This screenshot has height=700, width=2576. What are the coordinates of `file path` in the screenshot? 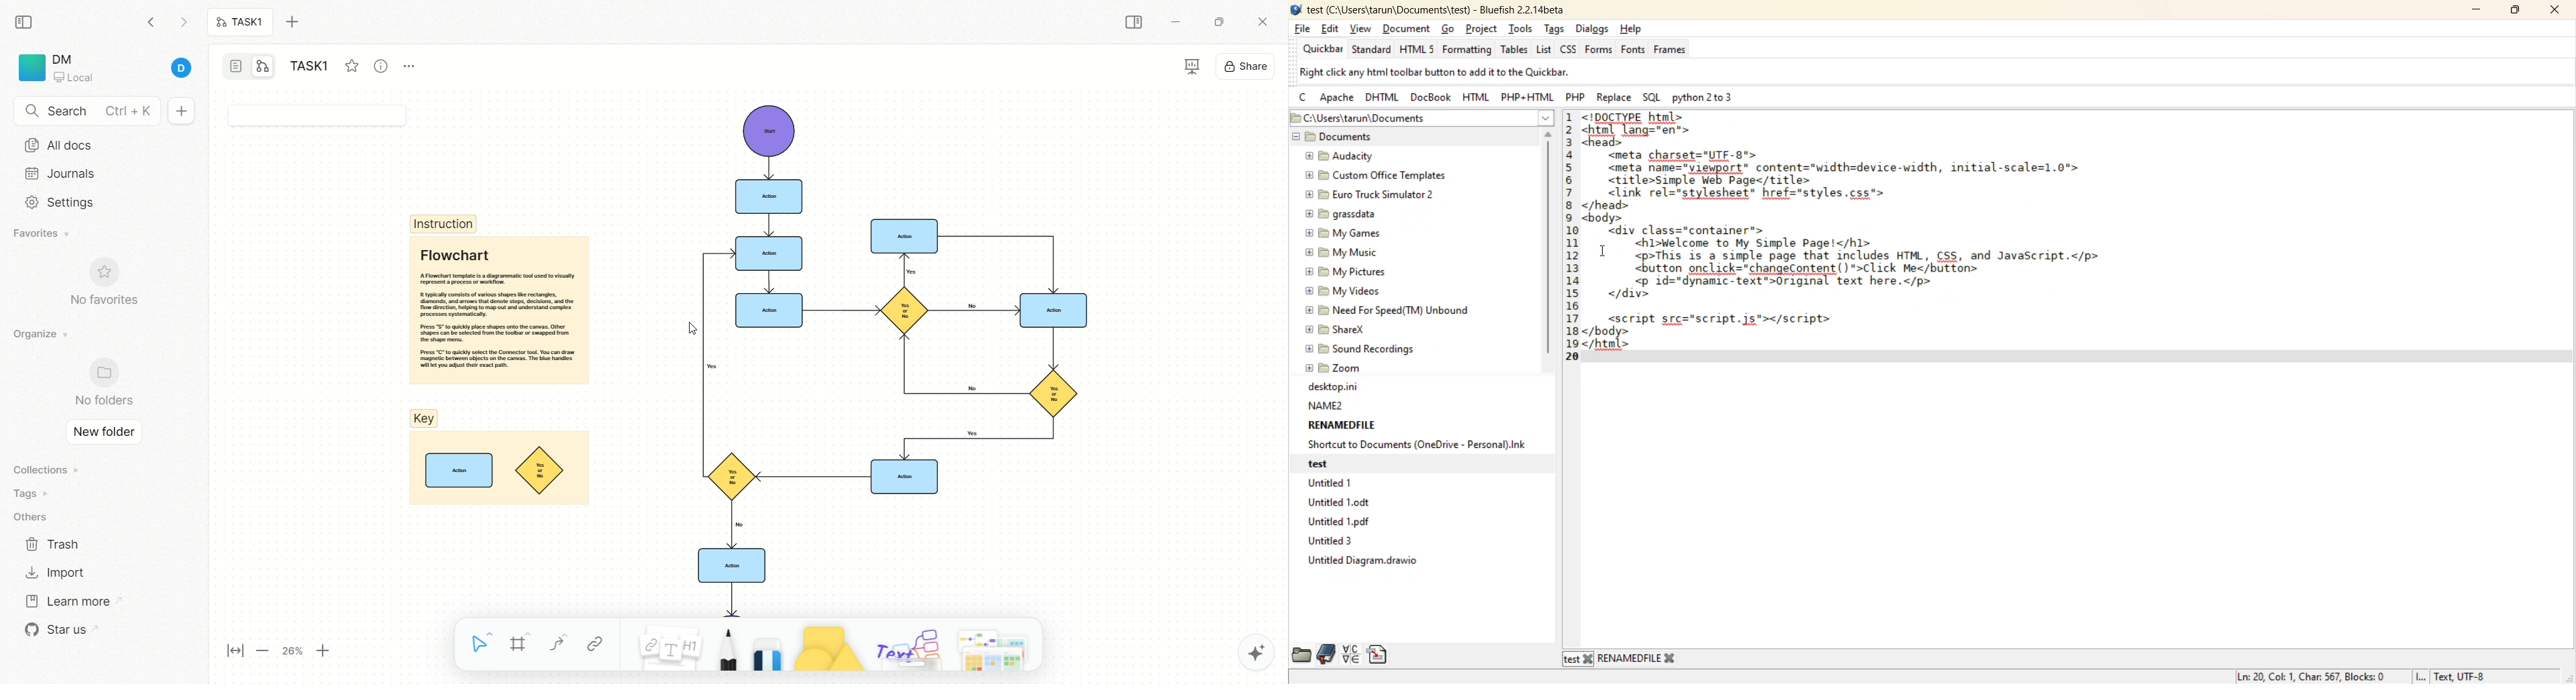 It's located at (1393, 119).